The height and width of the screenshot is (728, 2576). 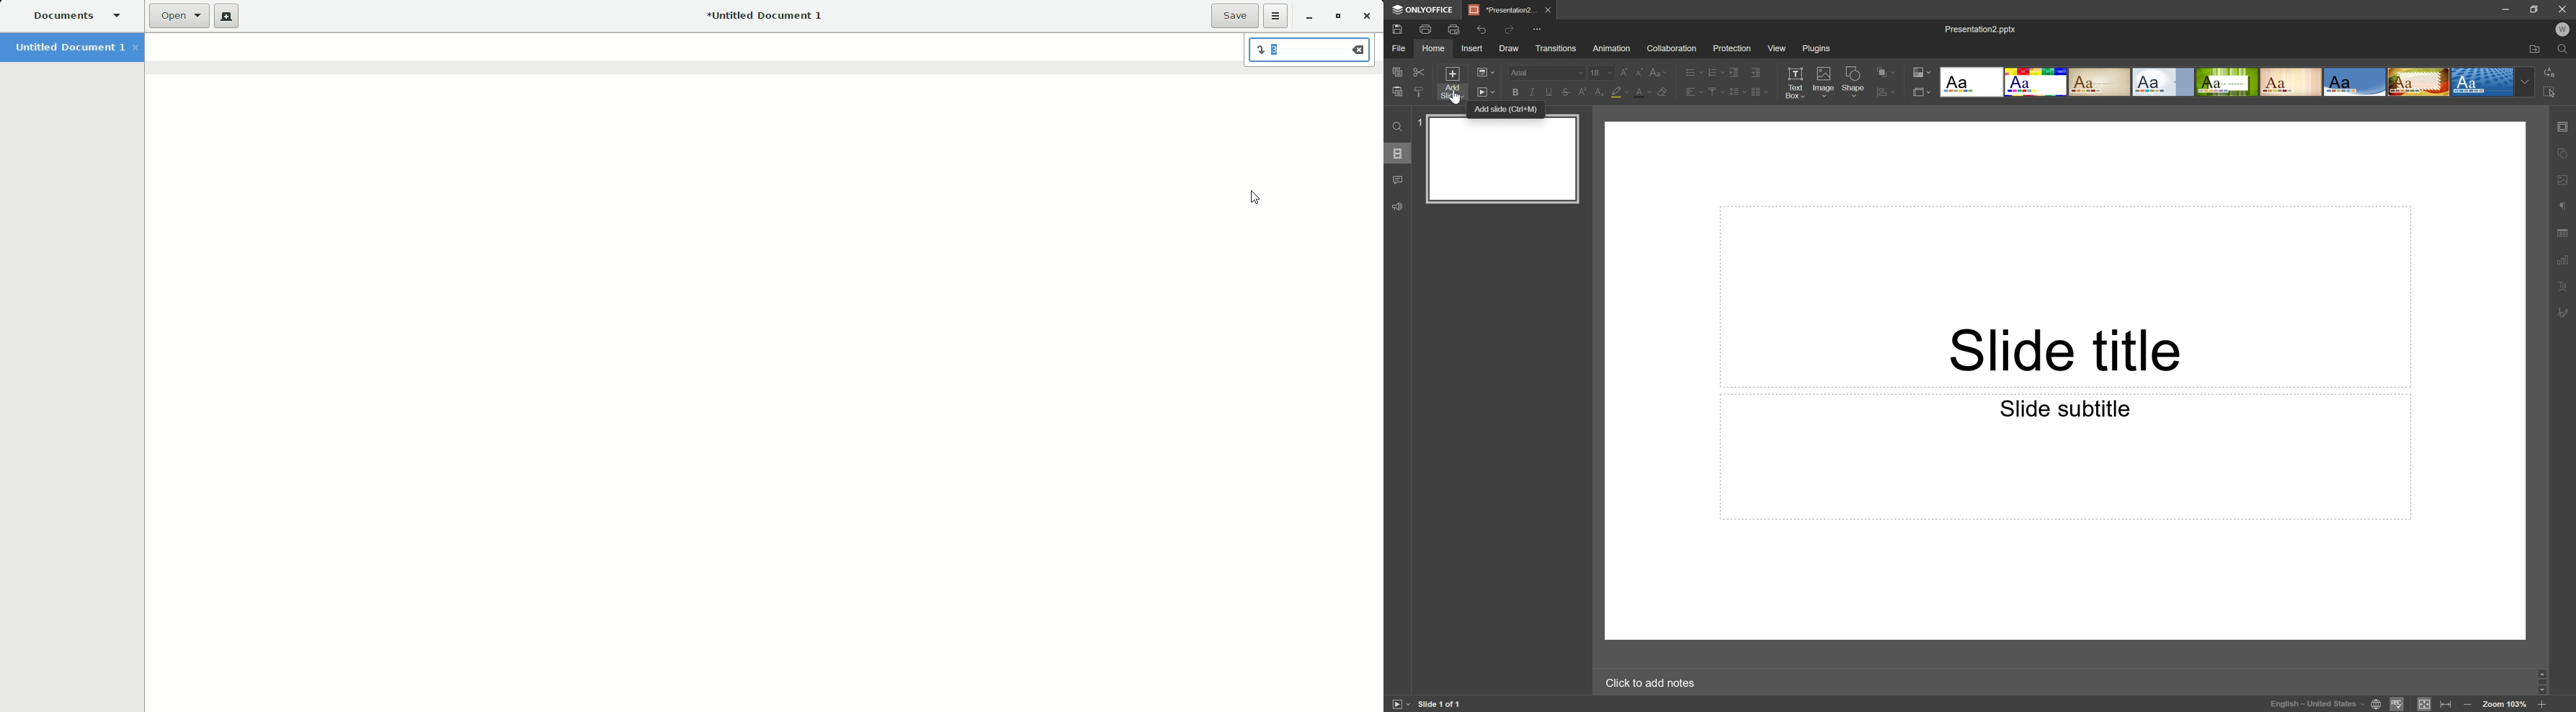 What do you see at coordinates (1609, 48) in the screenshot?
I see `Animation` at bounding box center [1609, 48].